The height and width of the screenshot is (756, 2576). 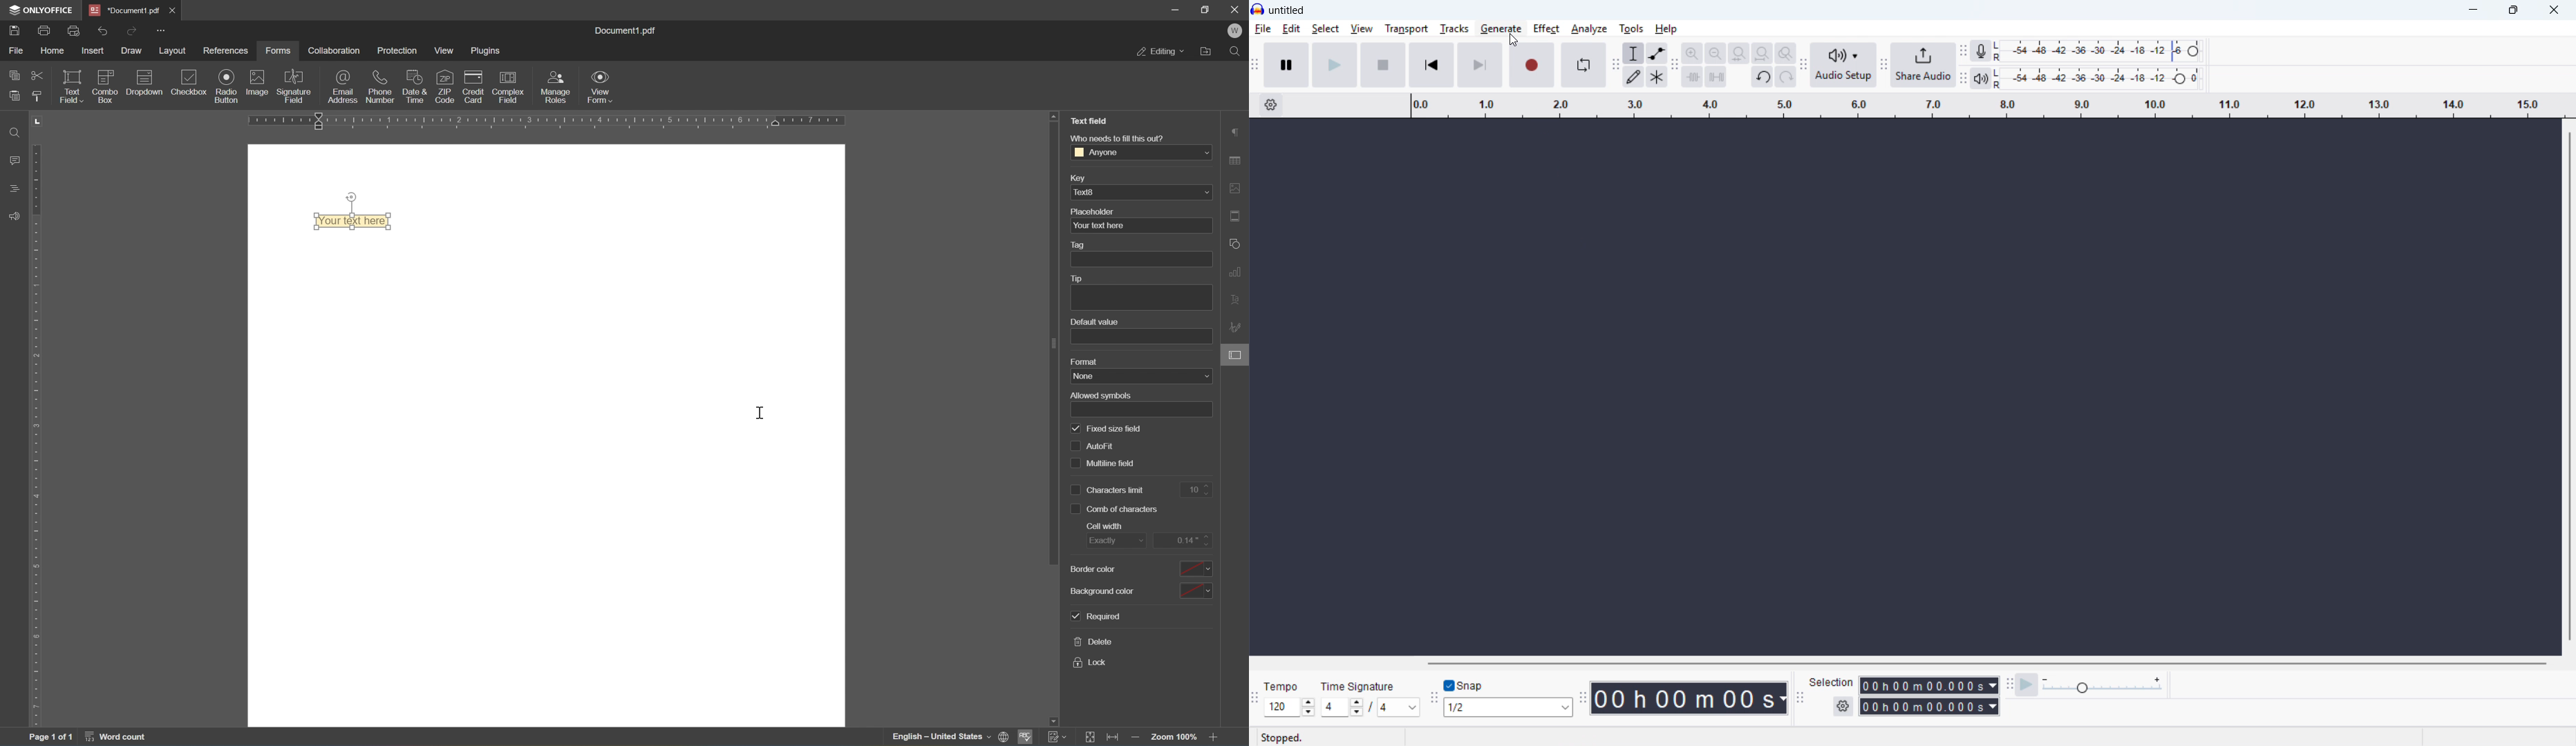 I want to click on view , so click(x=1362, y=29).